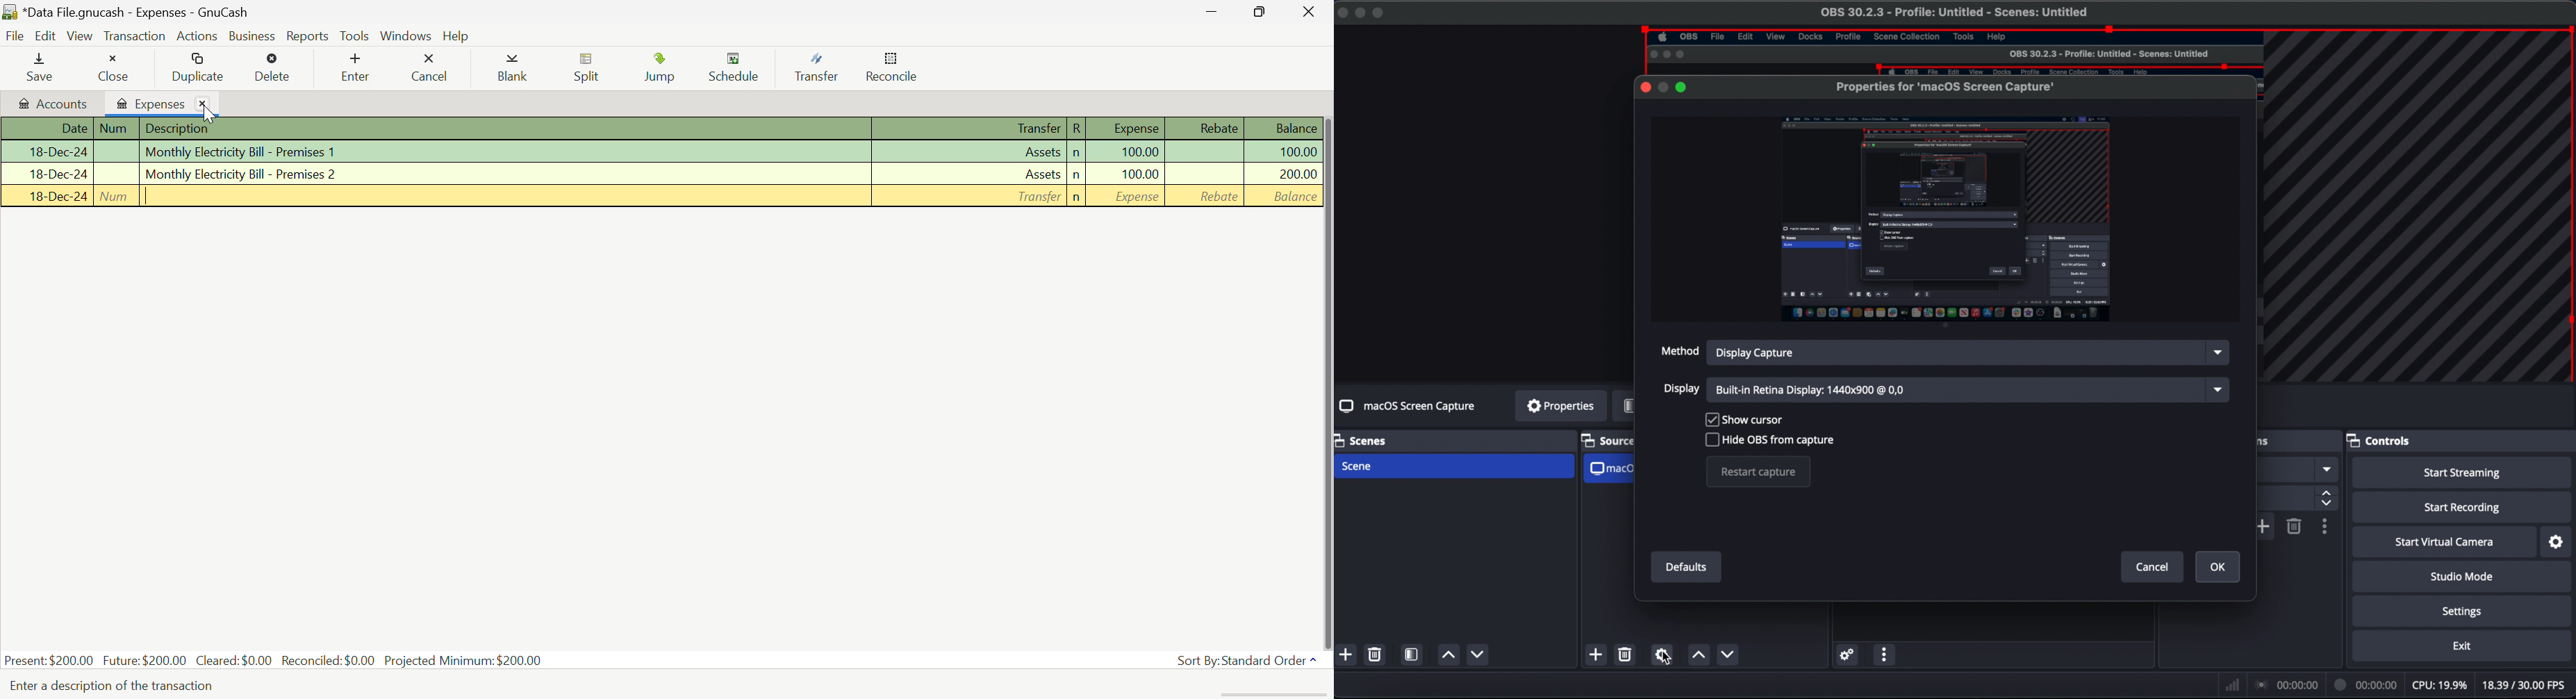  I want to click on  File Edit View Docks Profile Scene Collection Tools Help, so click(1837, 37).